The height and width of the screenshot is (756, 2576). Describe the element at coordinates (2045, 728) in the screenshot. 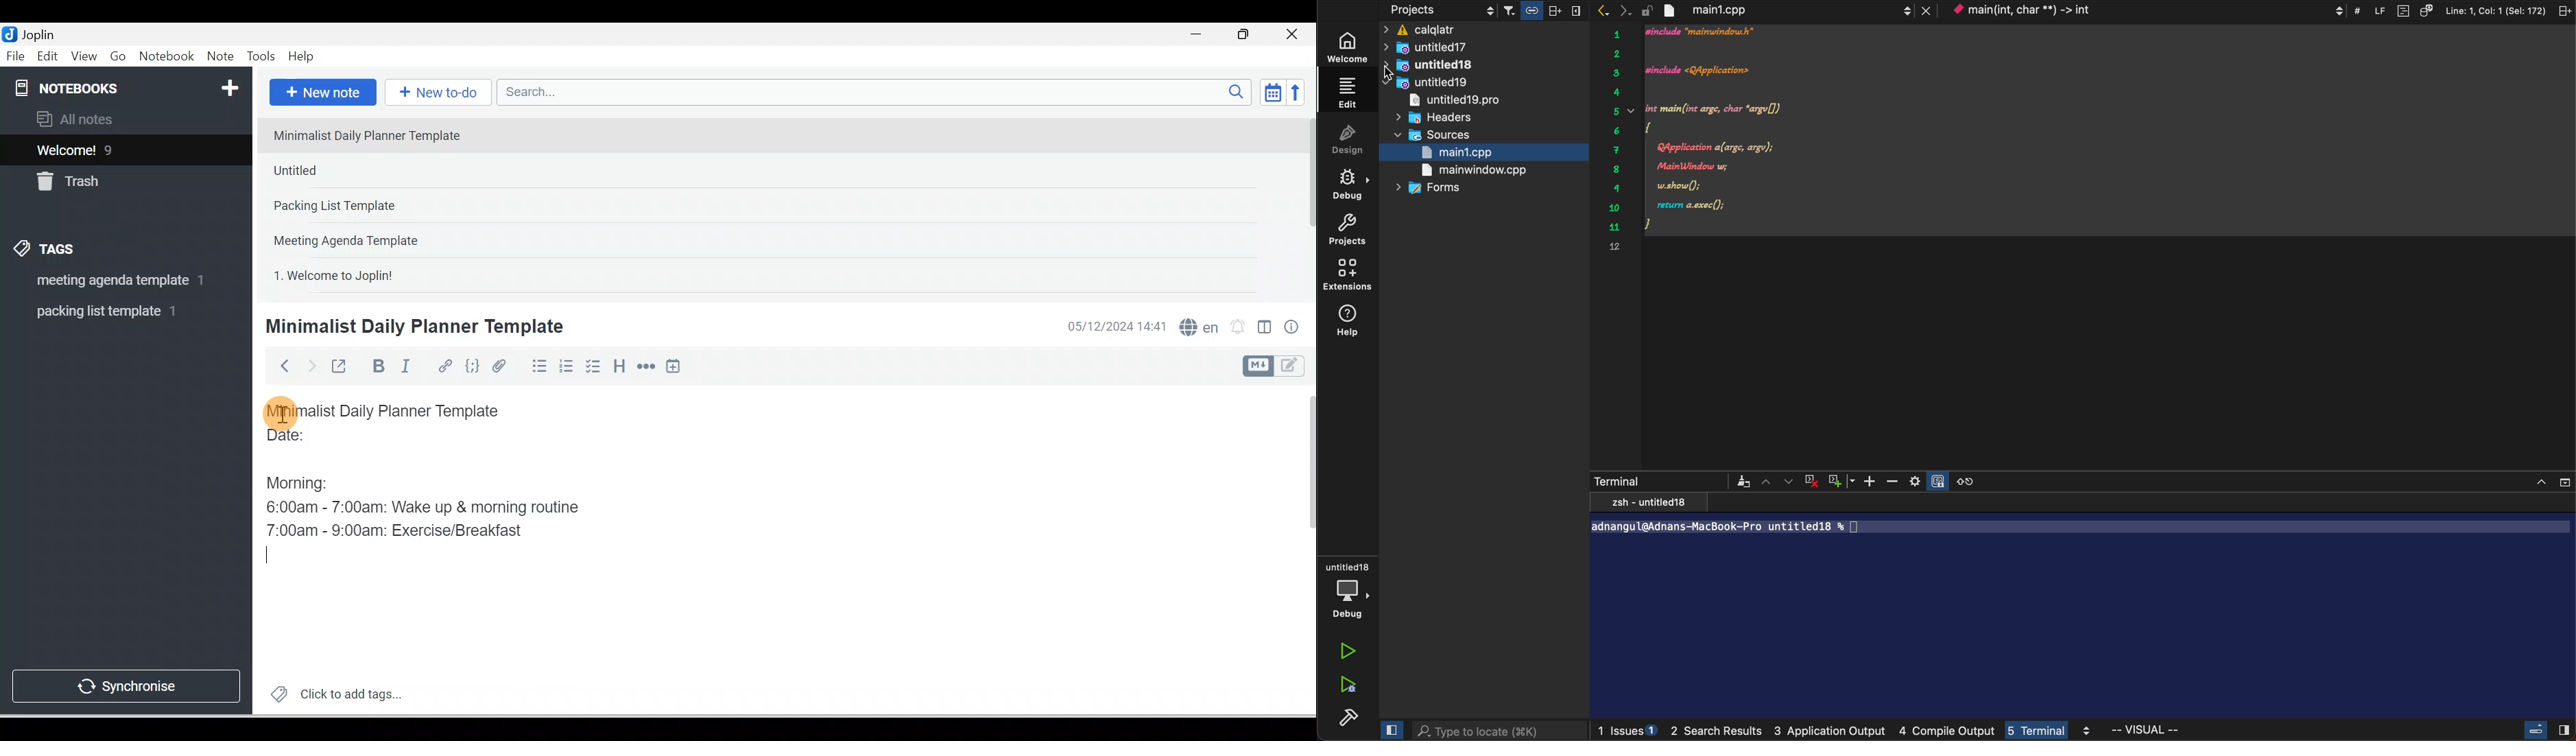

I see `terminal` at that location.